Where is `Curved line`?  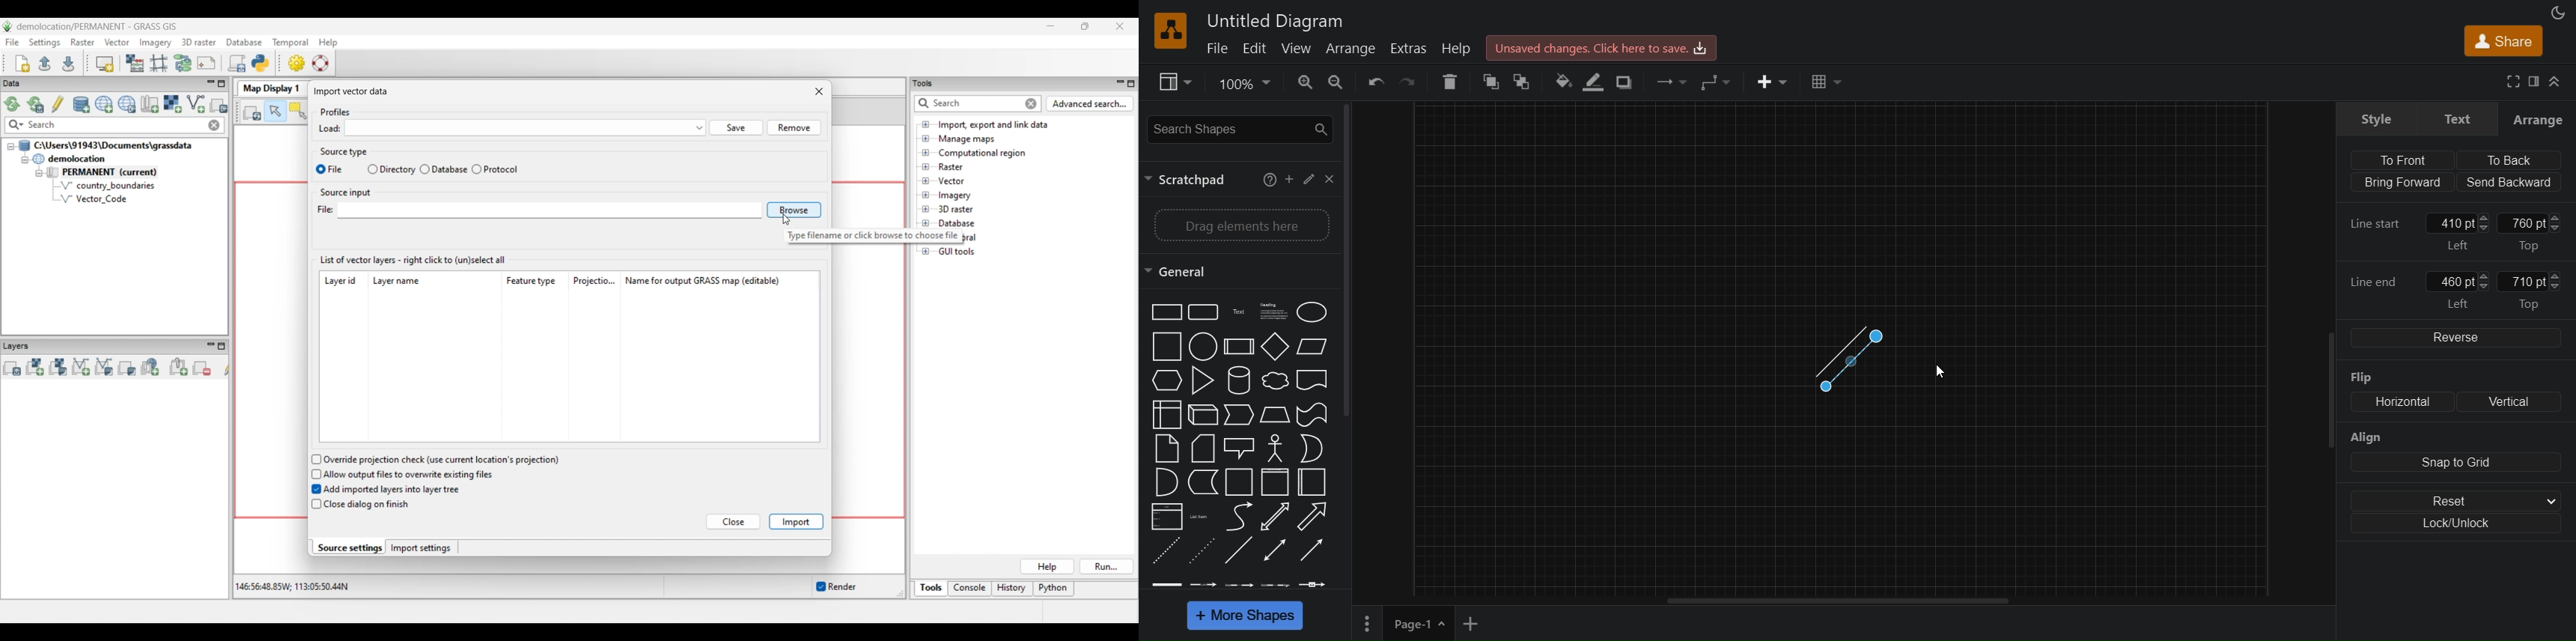 Curved line is located at coordinates (1236, 516).